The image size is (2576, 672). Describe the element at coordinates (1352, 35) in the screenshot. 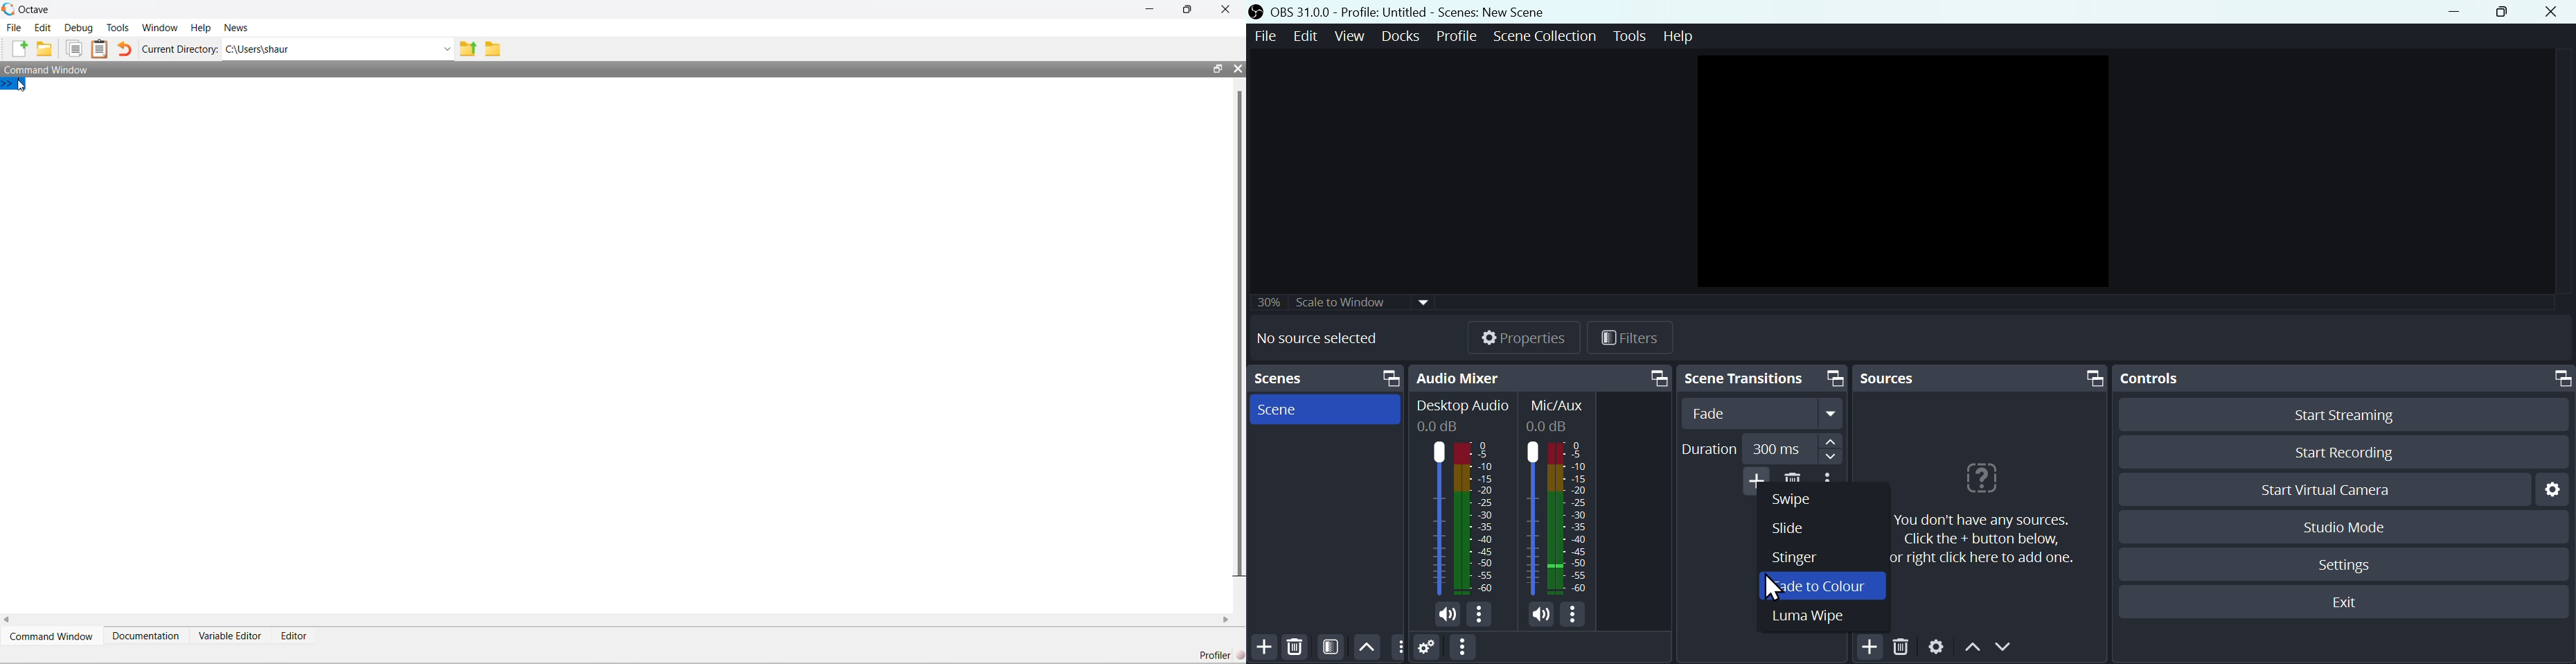

I see `` at that location.